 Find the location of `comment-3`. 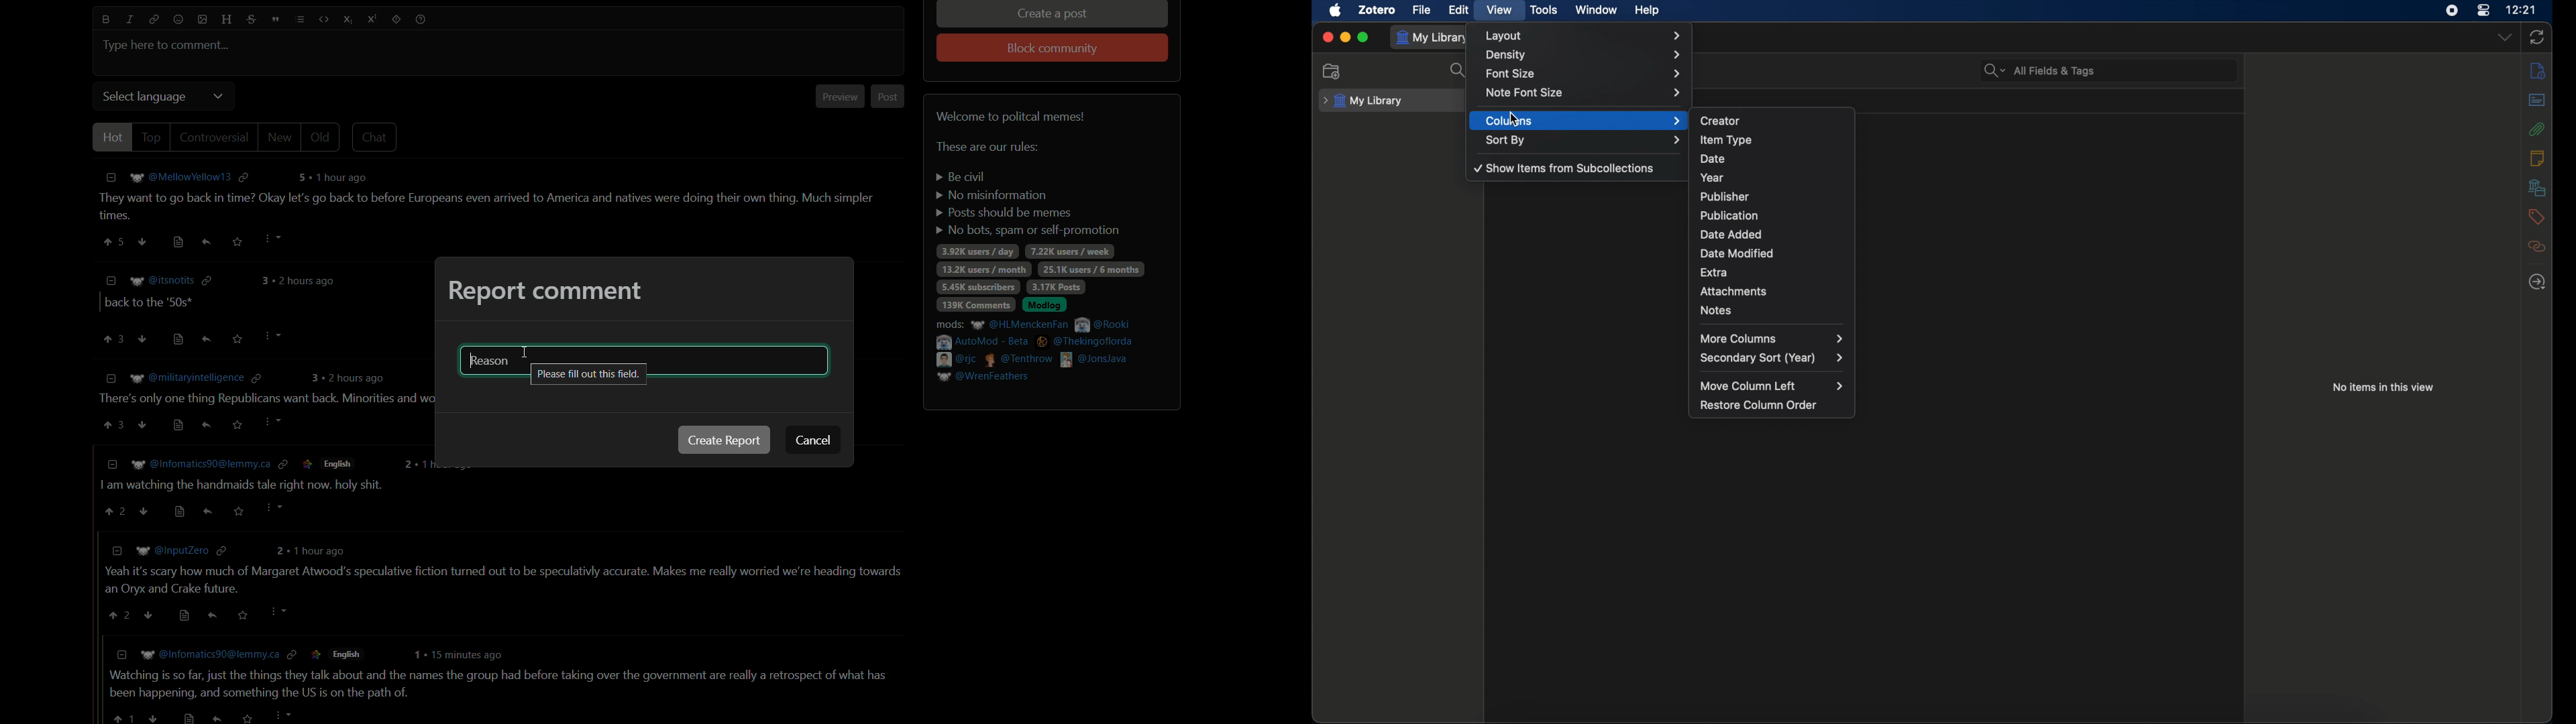

comment-3 is located at coordinates (261, 405).